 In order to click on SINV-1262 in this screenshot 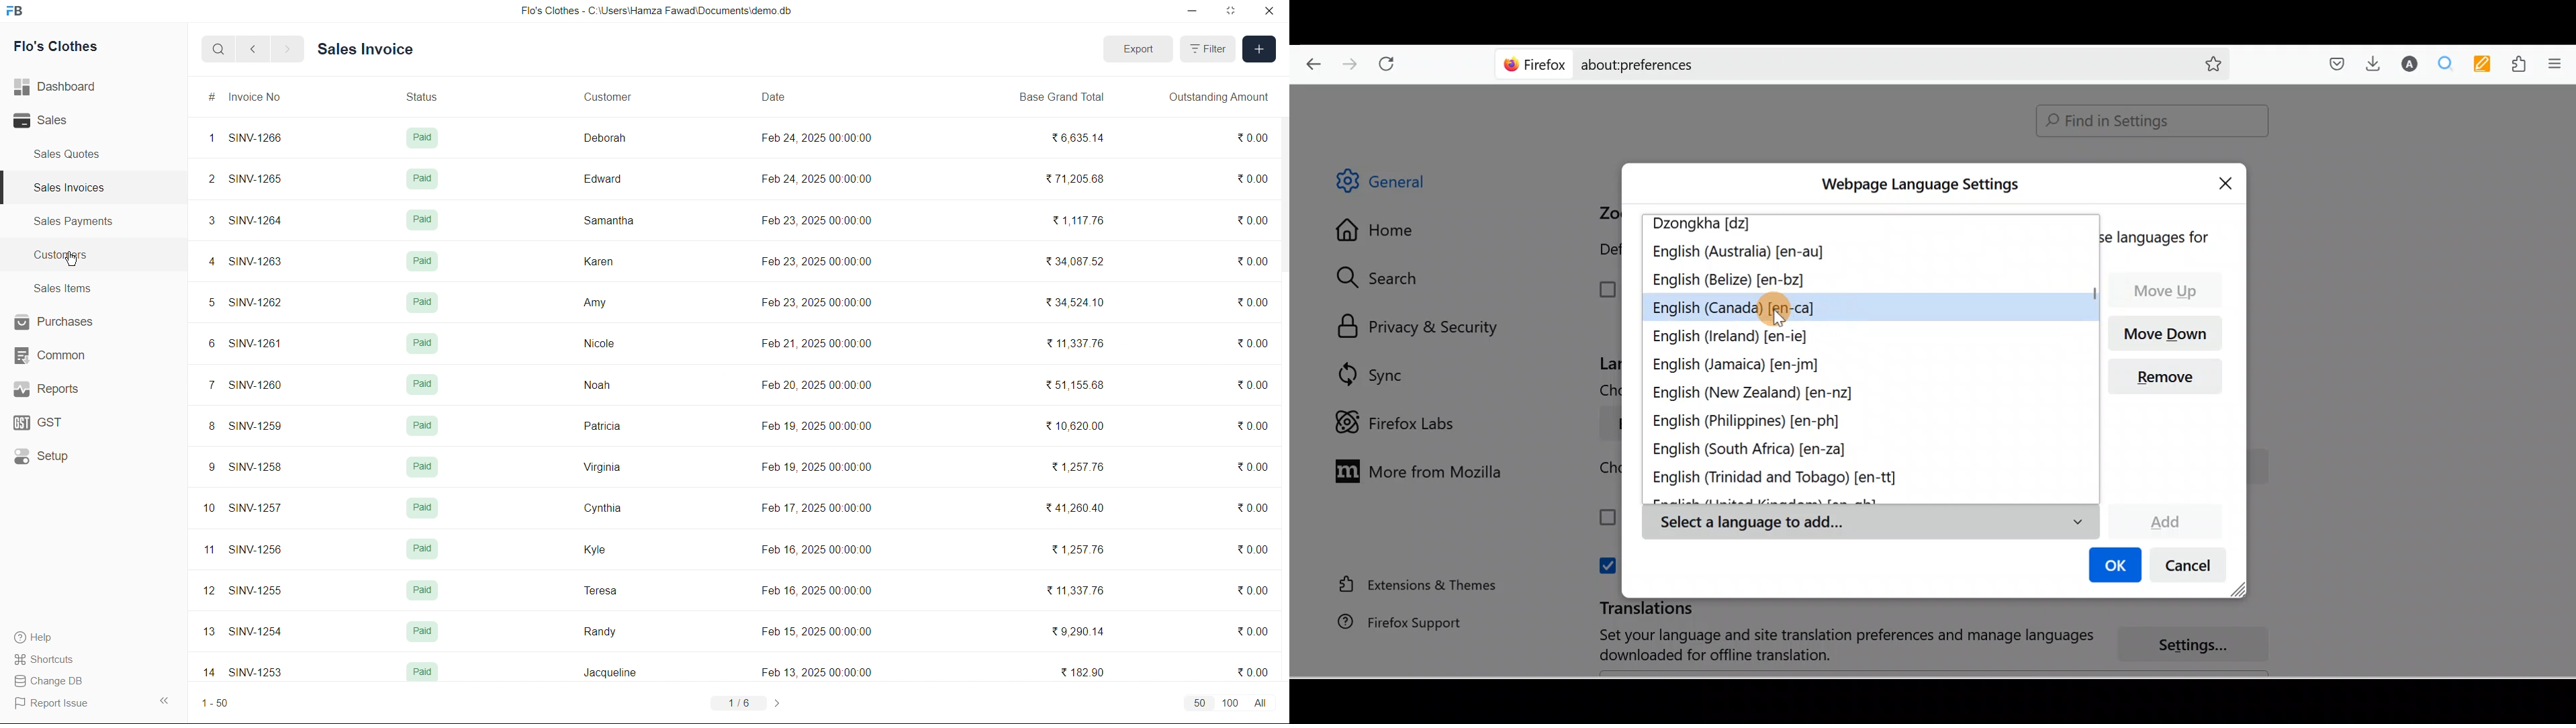, I will do `click(253, 300)`.